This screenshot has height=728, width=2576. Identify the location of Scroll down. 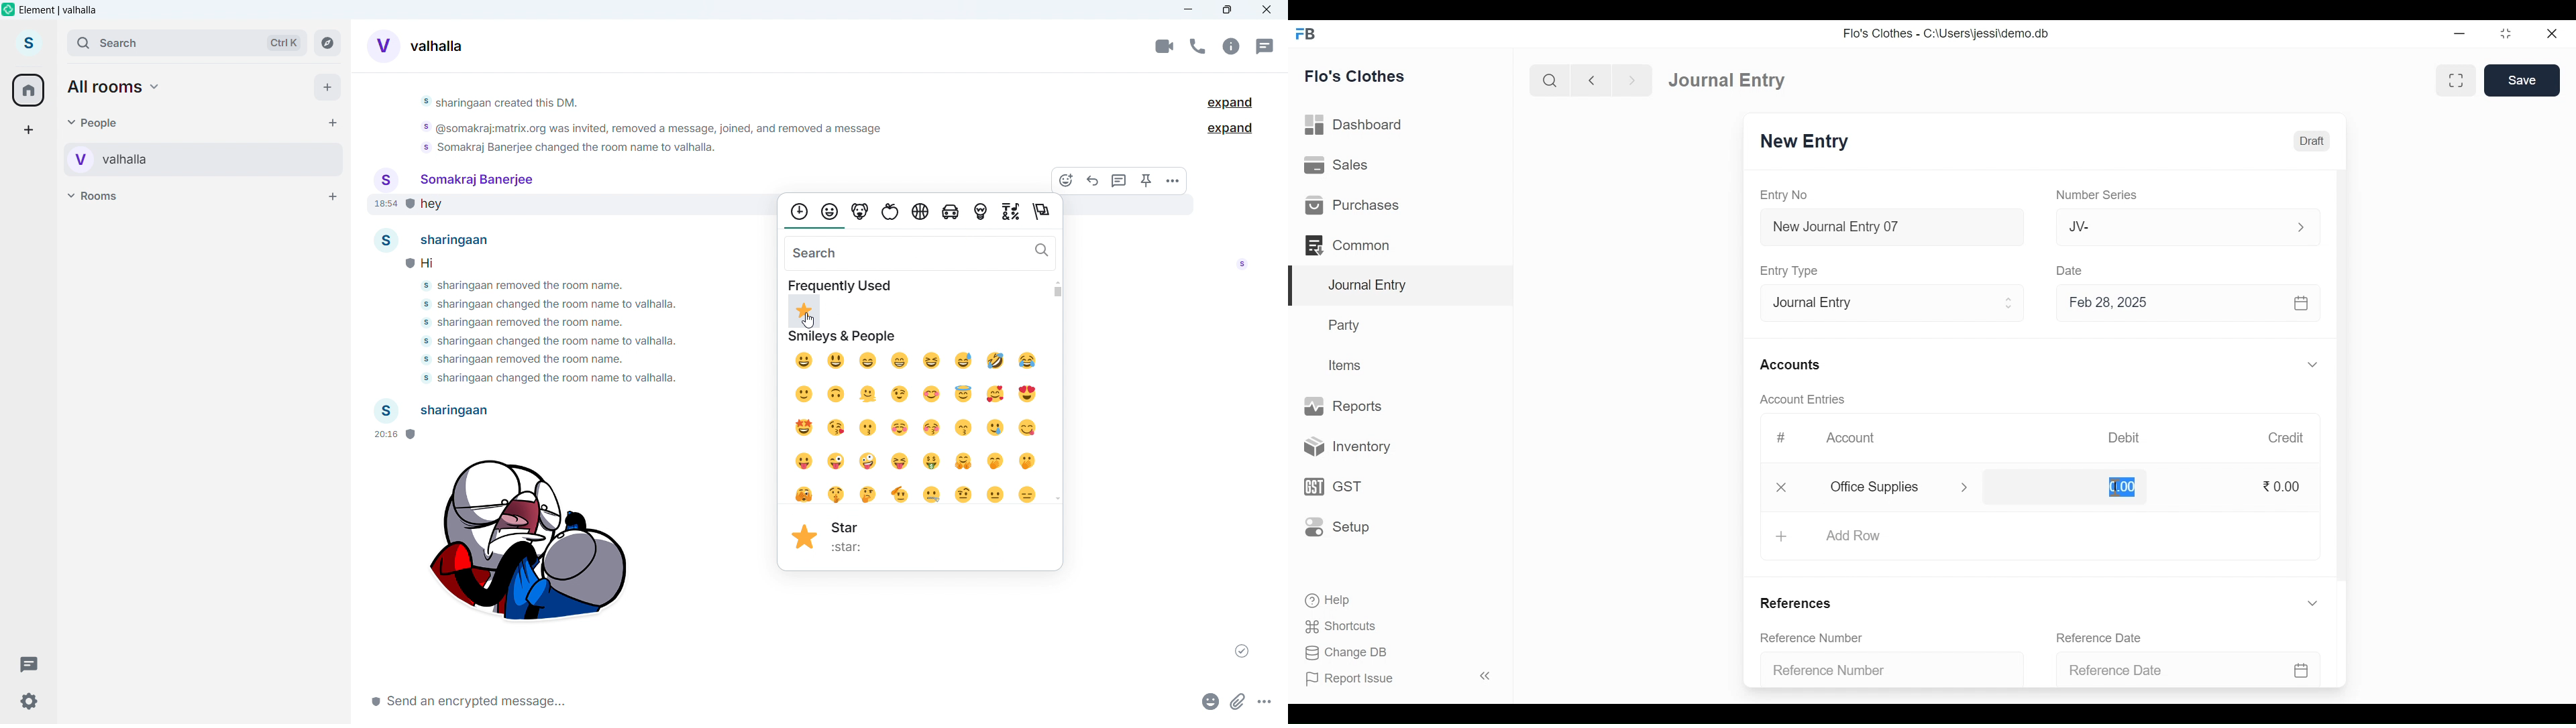
(1058, 498).